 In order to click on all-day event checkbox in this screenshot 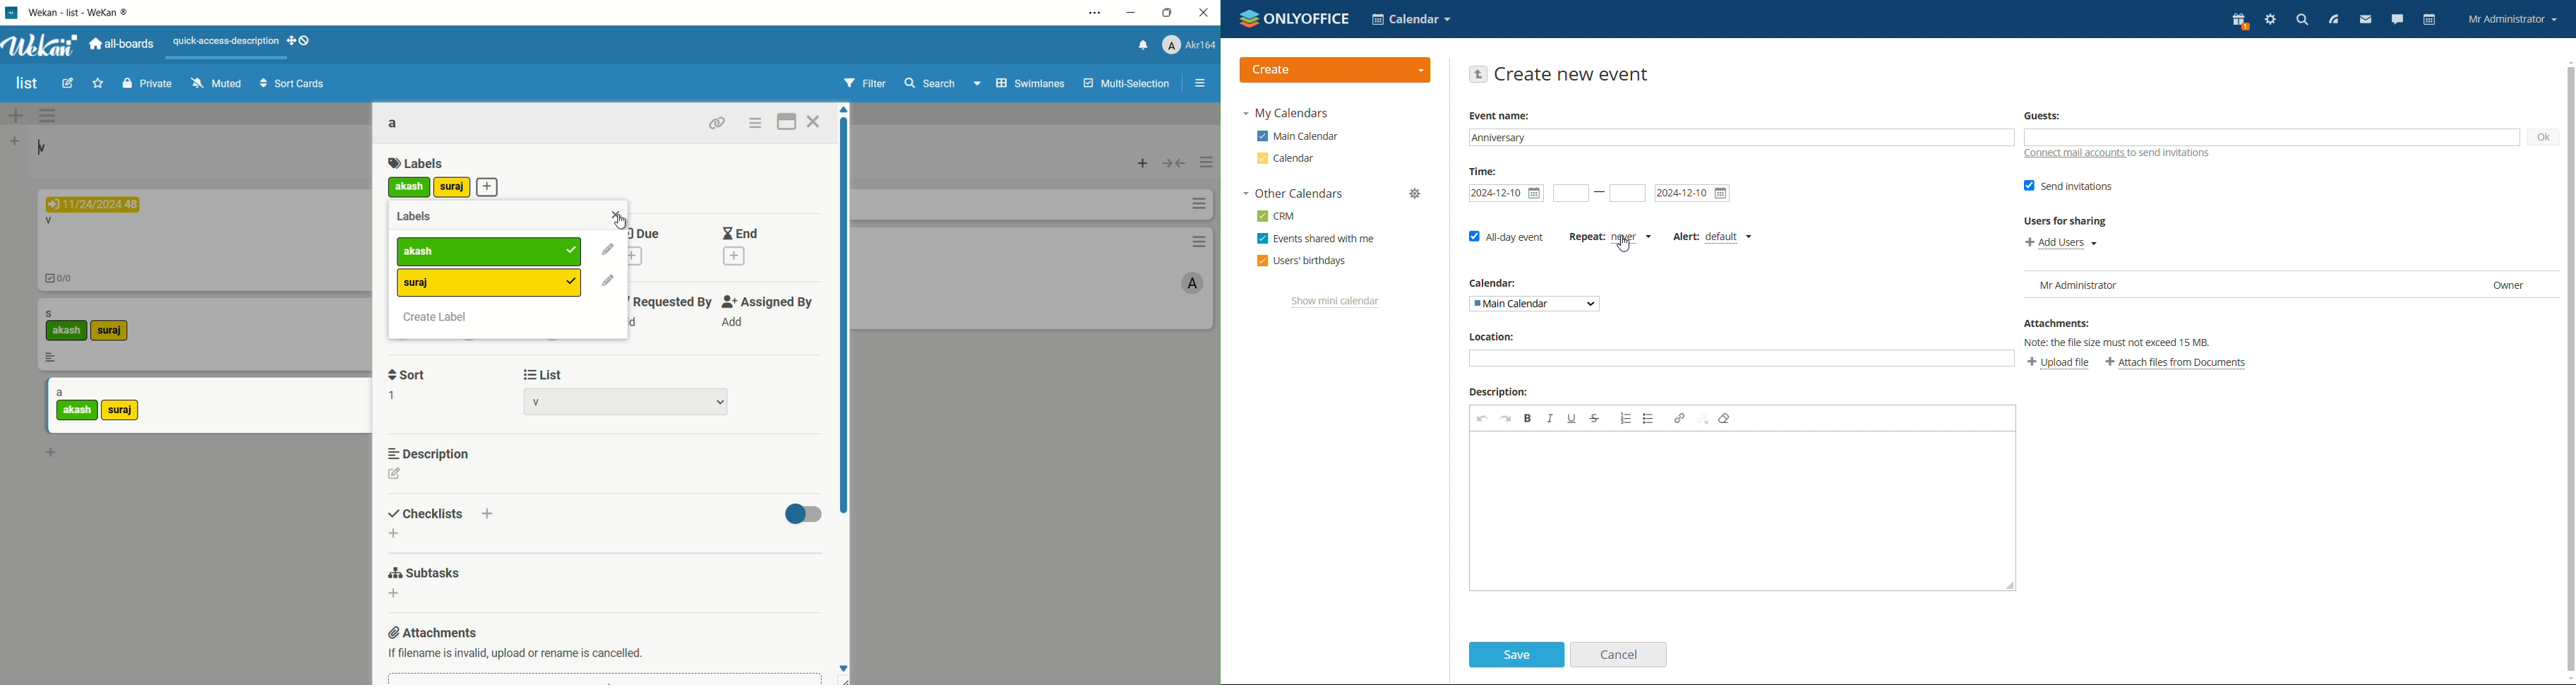, I will do `click(1505, 236)`.